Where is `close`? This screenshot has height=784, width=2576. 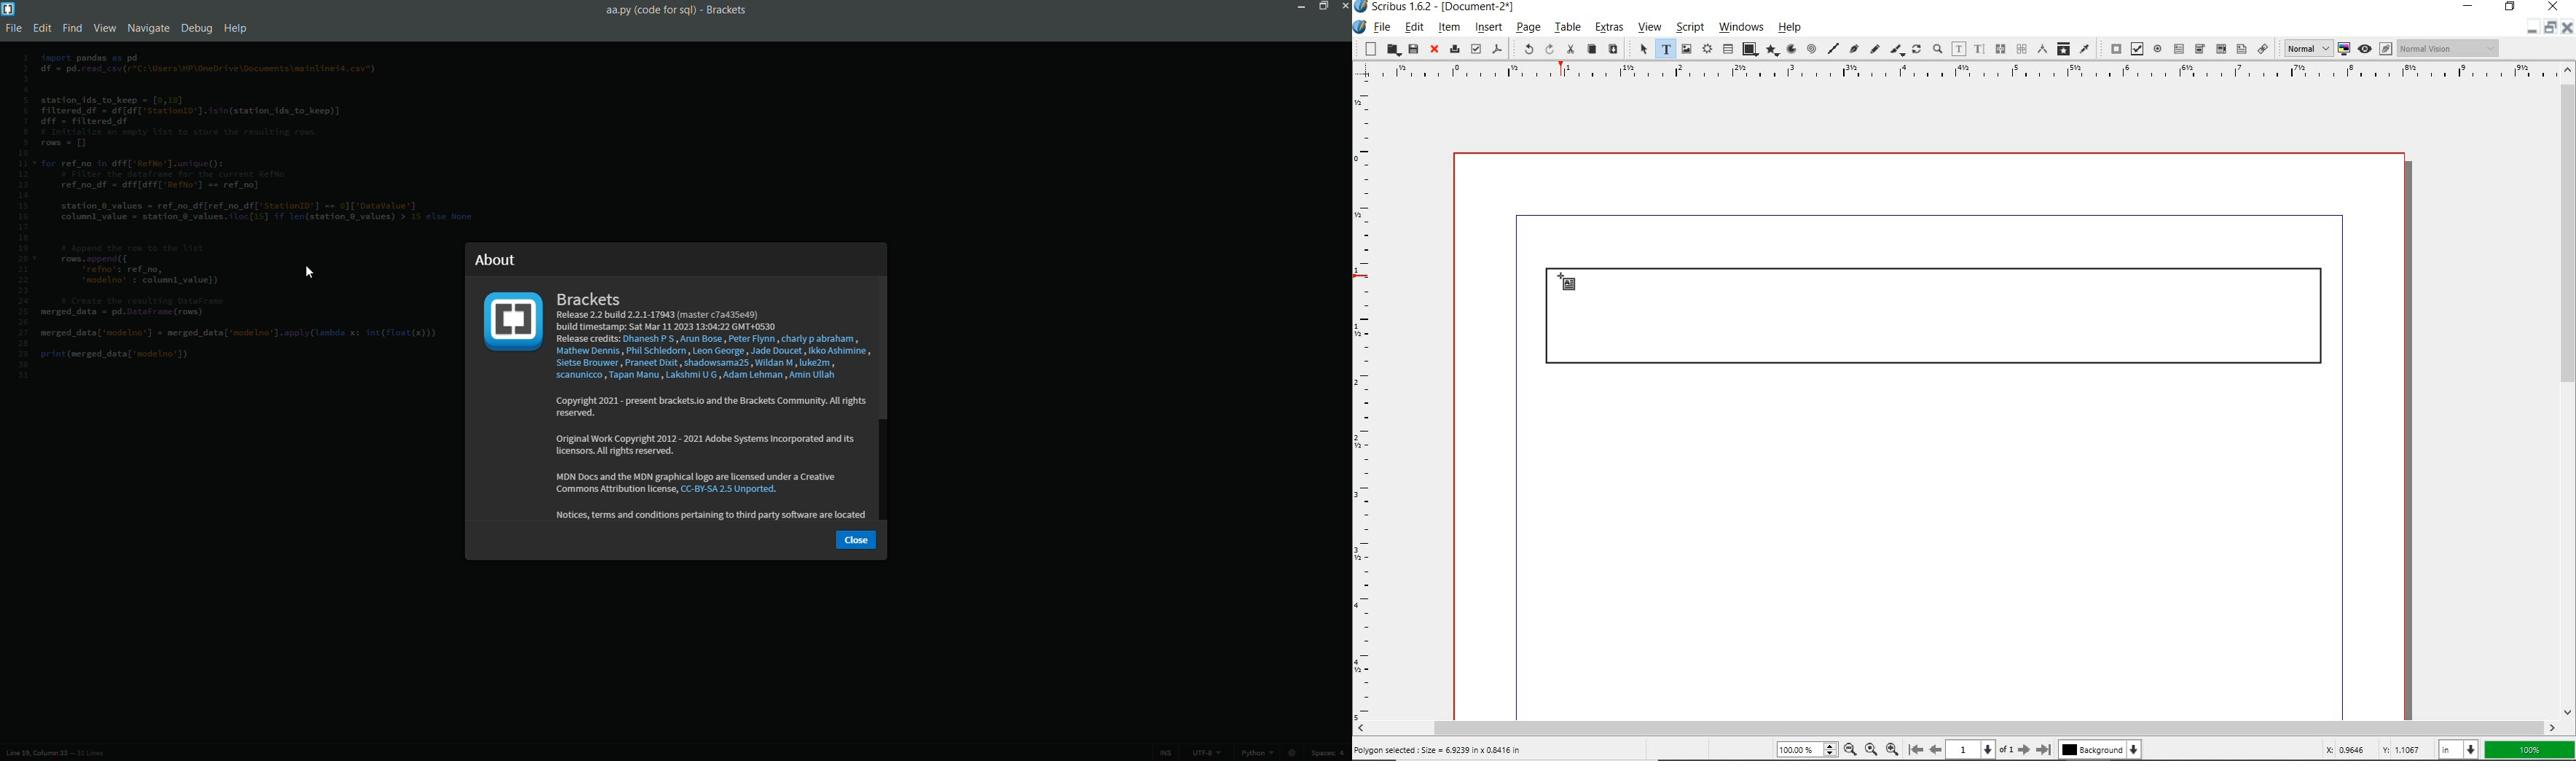 close is located at coordinates (2553, 7).